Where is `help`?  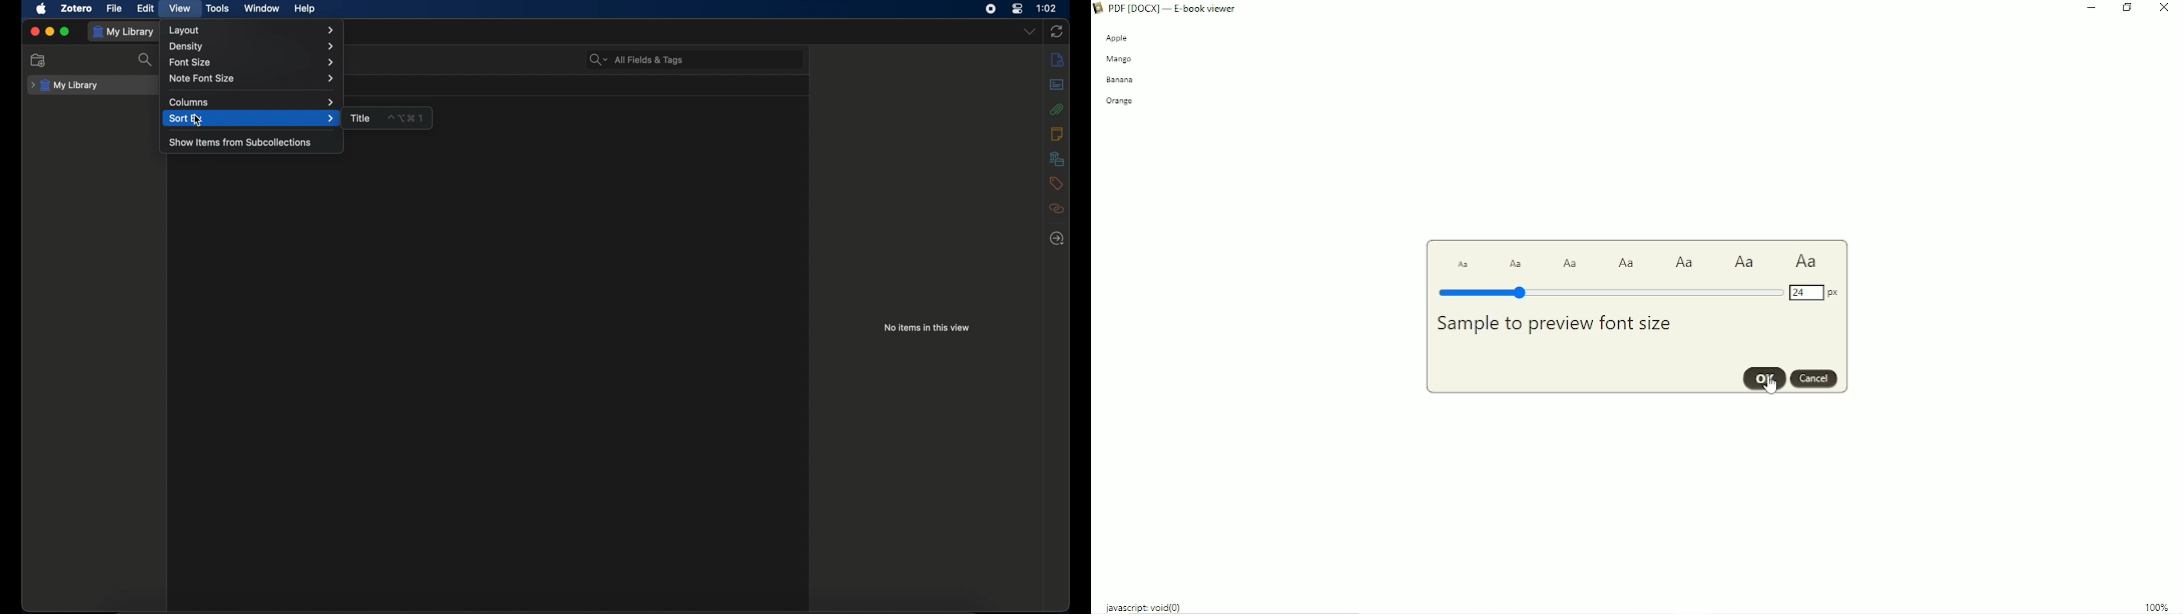 help is located at coordinates (305, 9).